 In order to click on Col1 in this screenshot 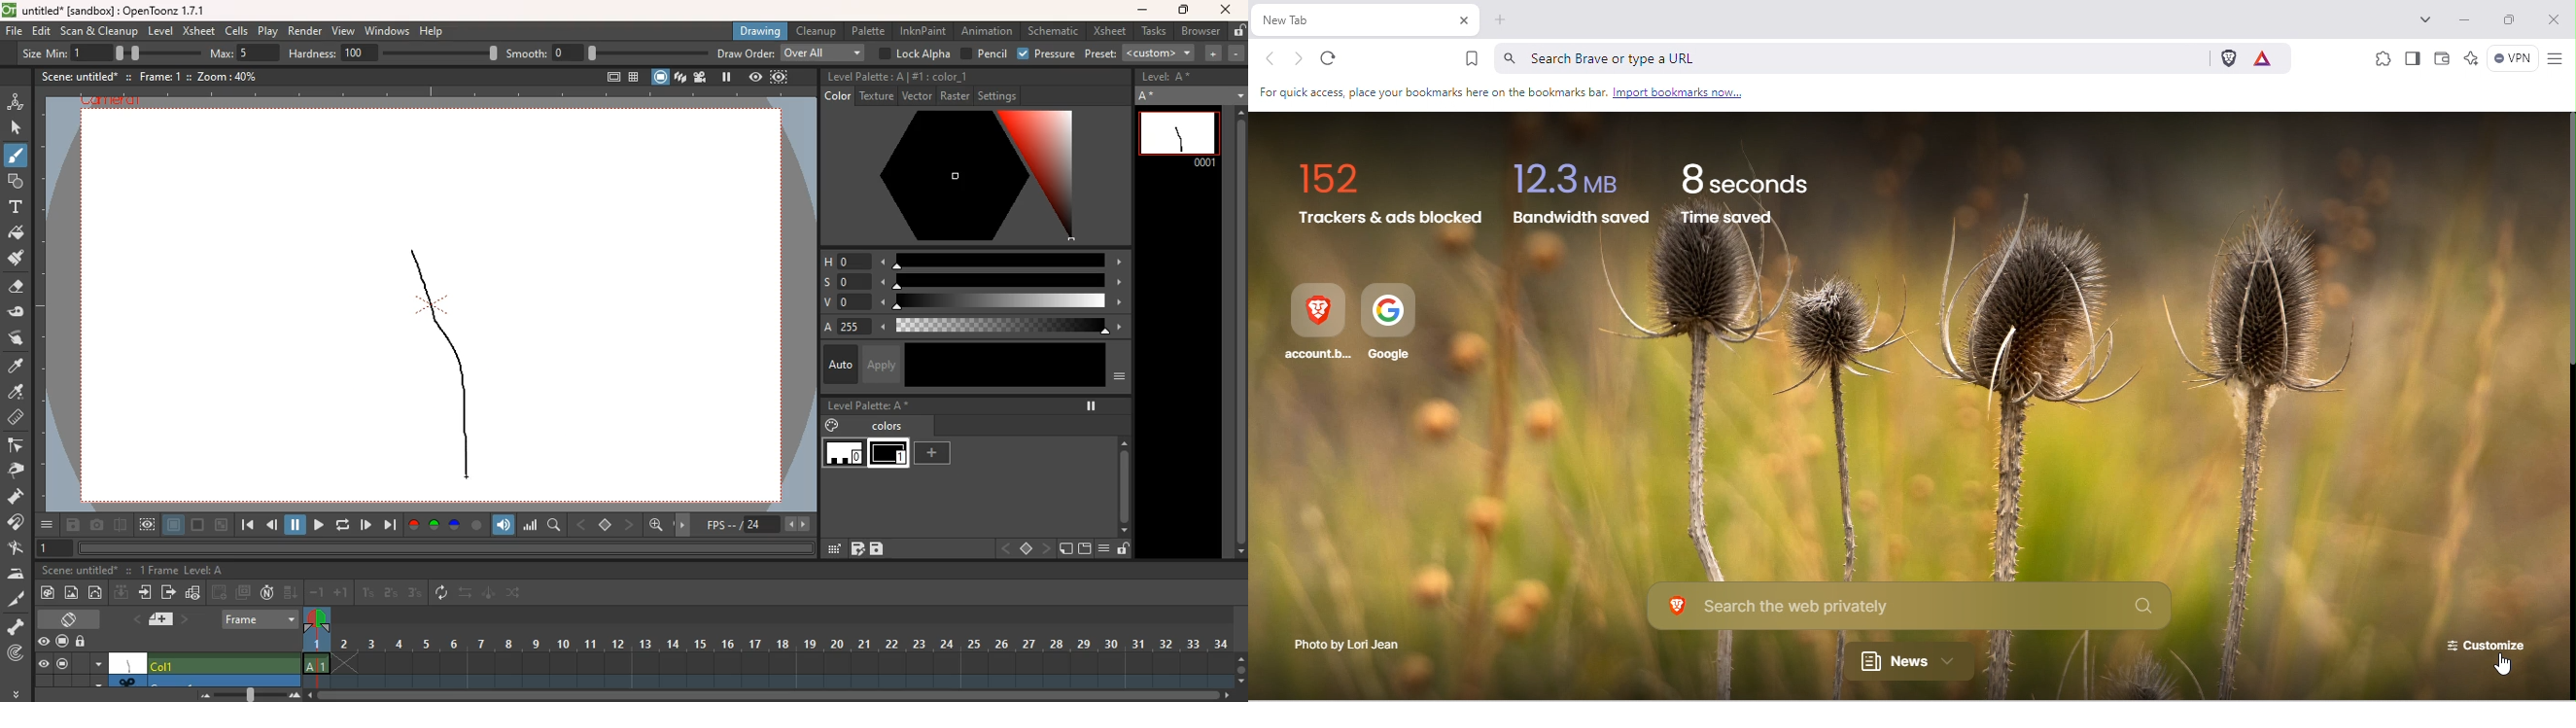, I will do `click(223, 664)`.